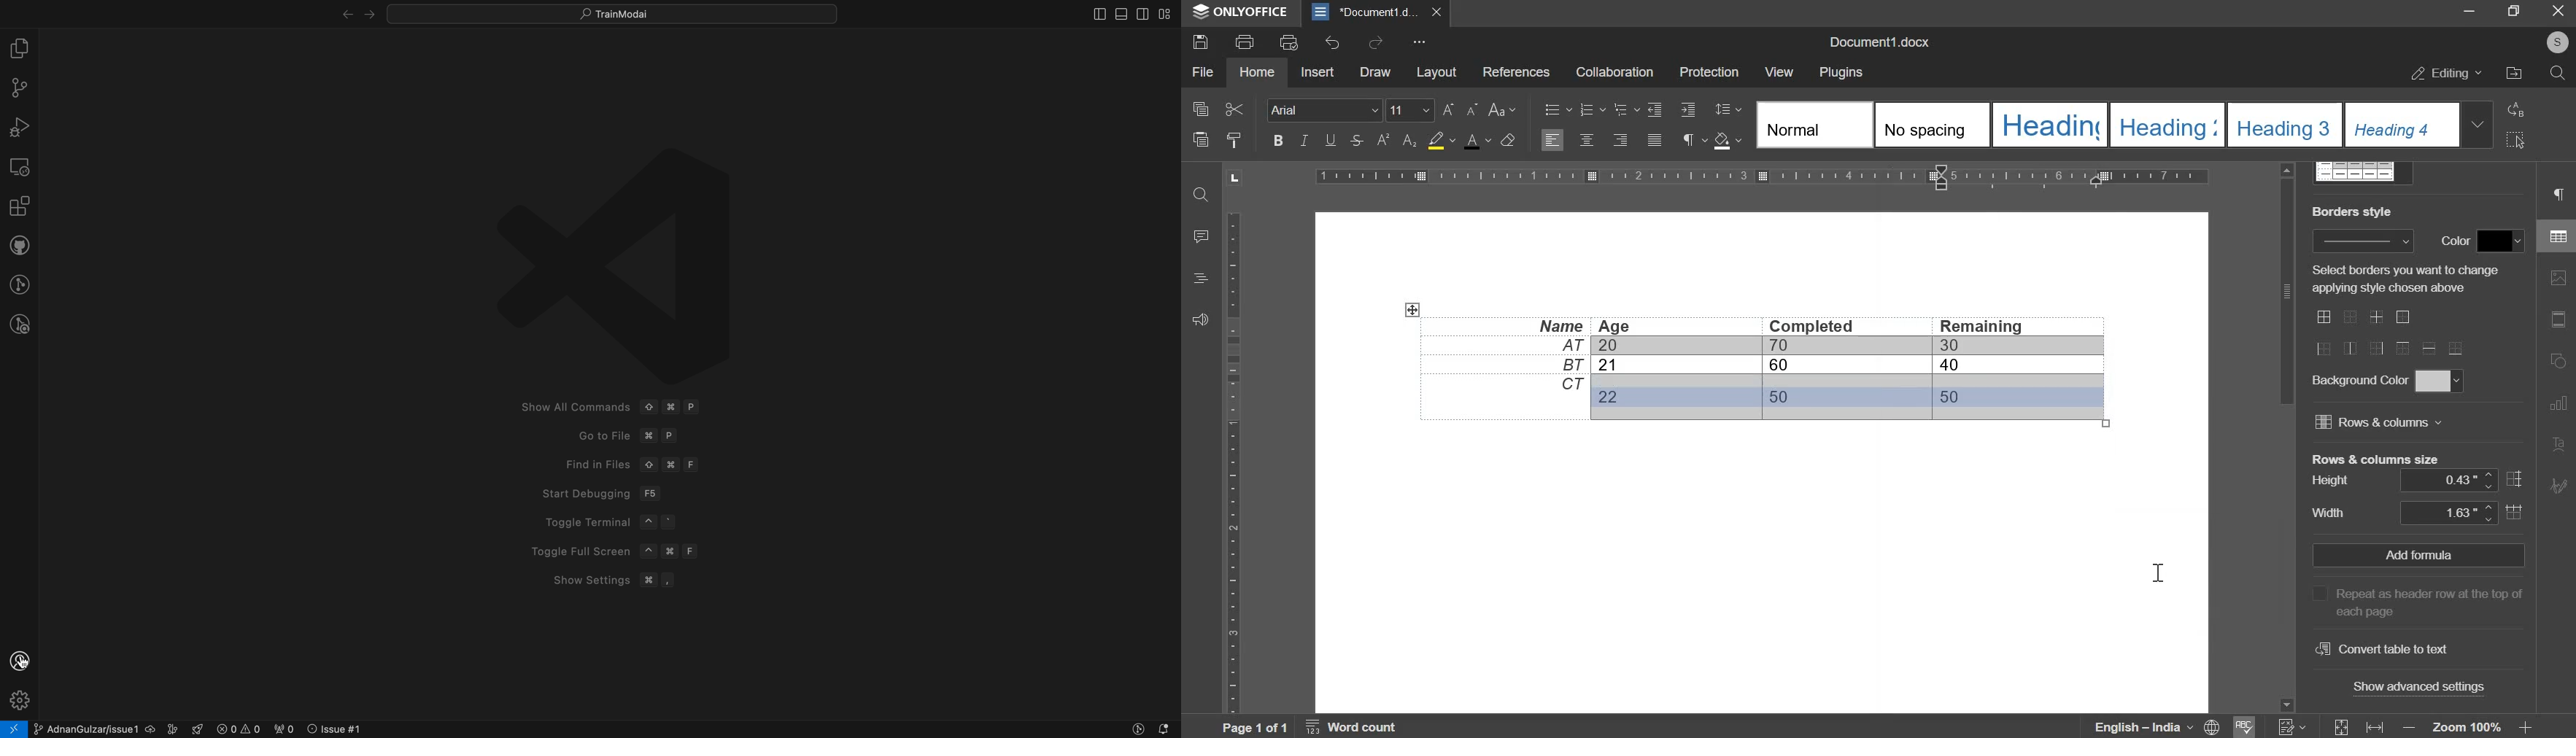  Describe the element at coordinates (1709, 72) in the screenshot. I see `protection` at that location.